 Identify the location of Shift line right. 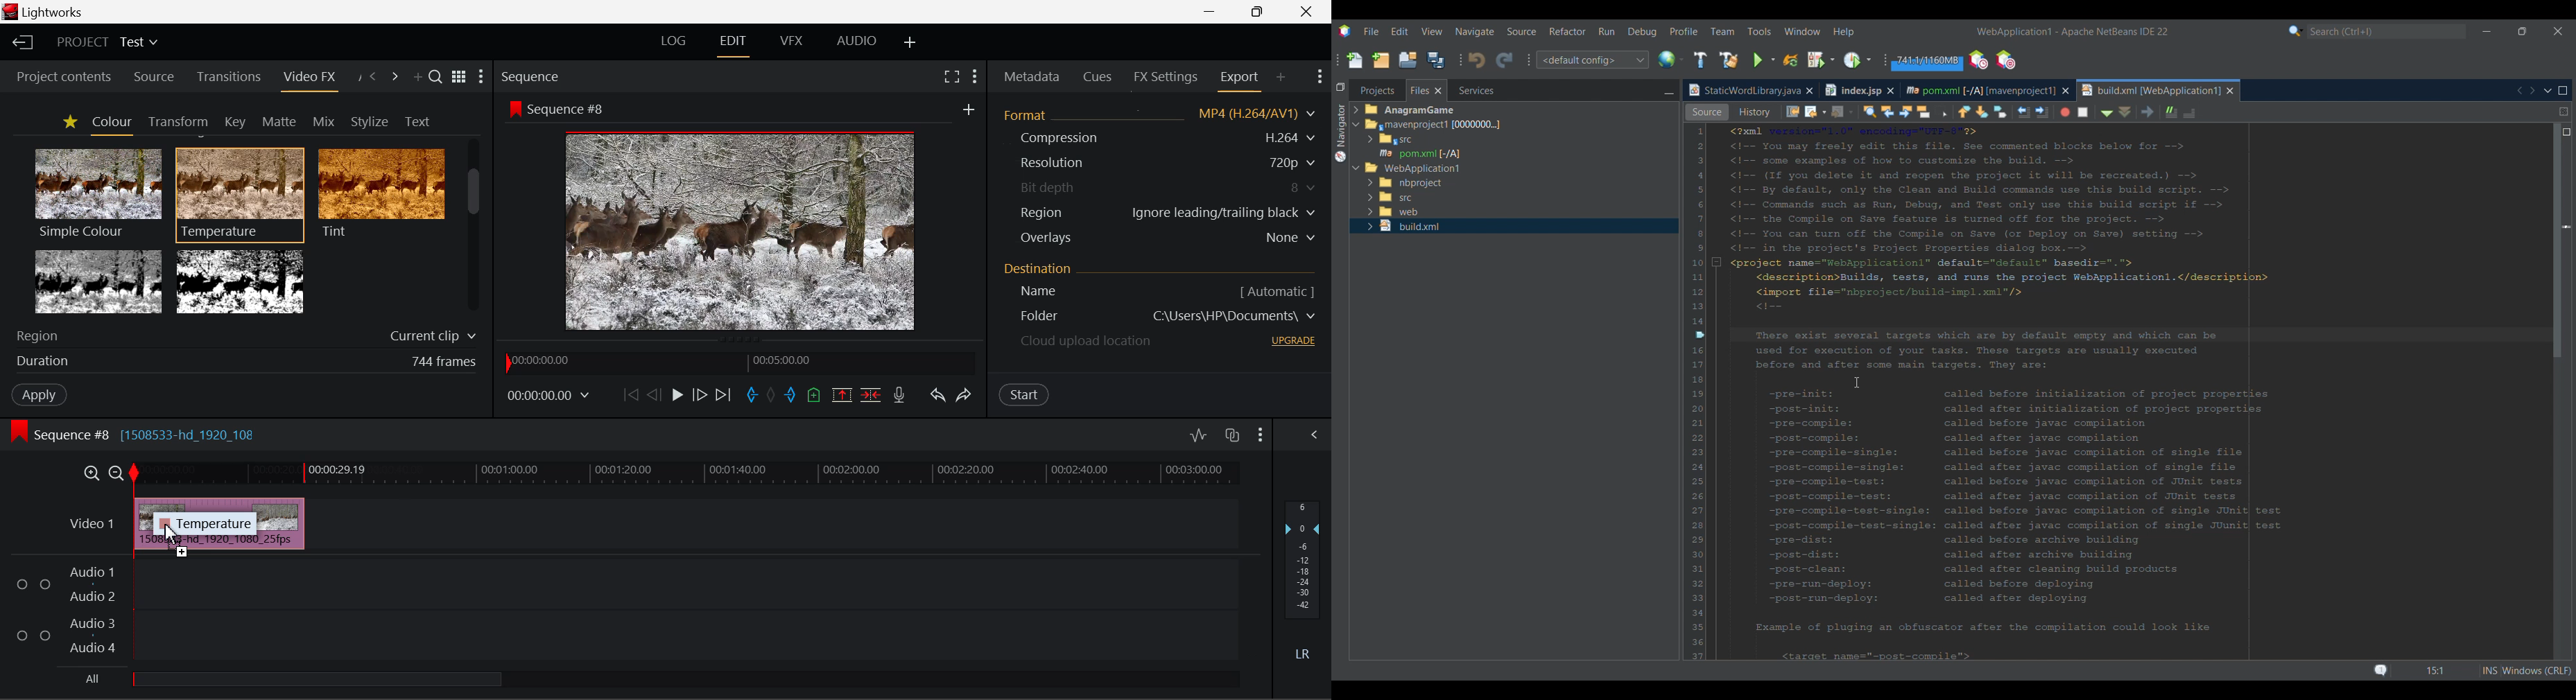
(2156, 111).